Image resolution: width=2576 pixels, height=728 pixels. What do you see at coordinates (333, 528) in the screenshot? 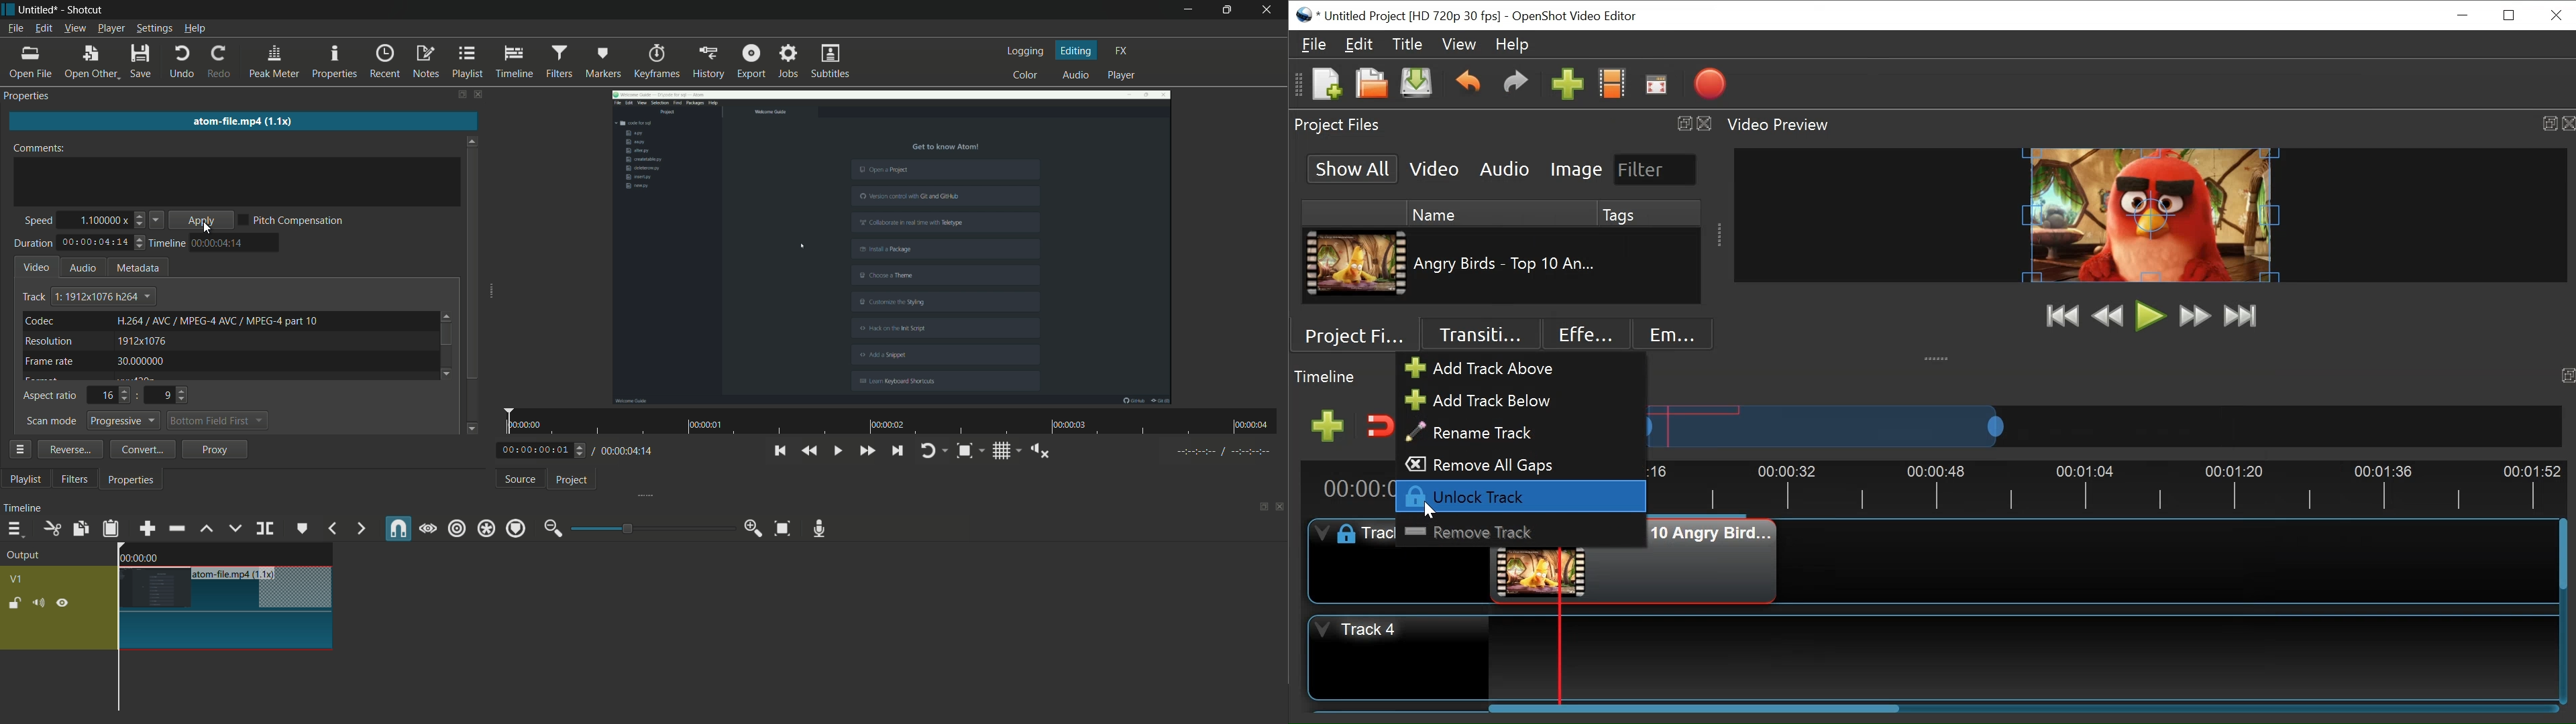
I see `previous marker` at bounding box center [333, 528].